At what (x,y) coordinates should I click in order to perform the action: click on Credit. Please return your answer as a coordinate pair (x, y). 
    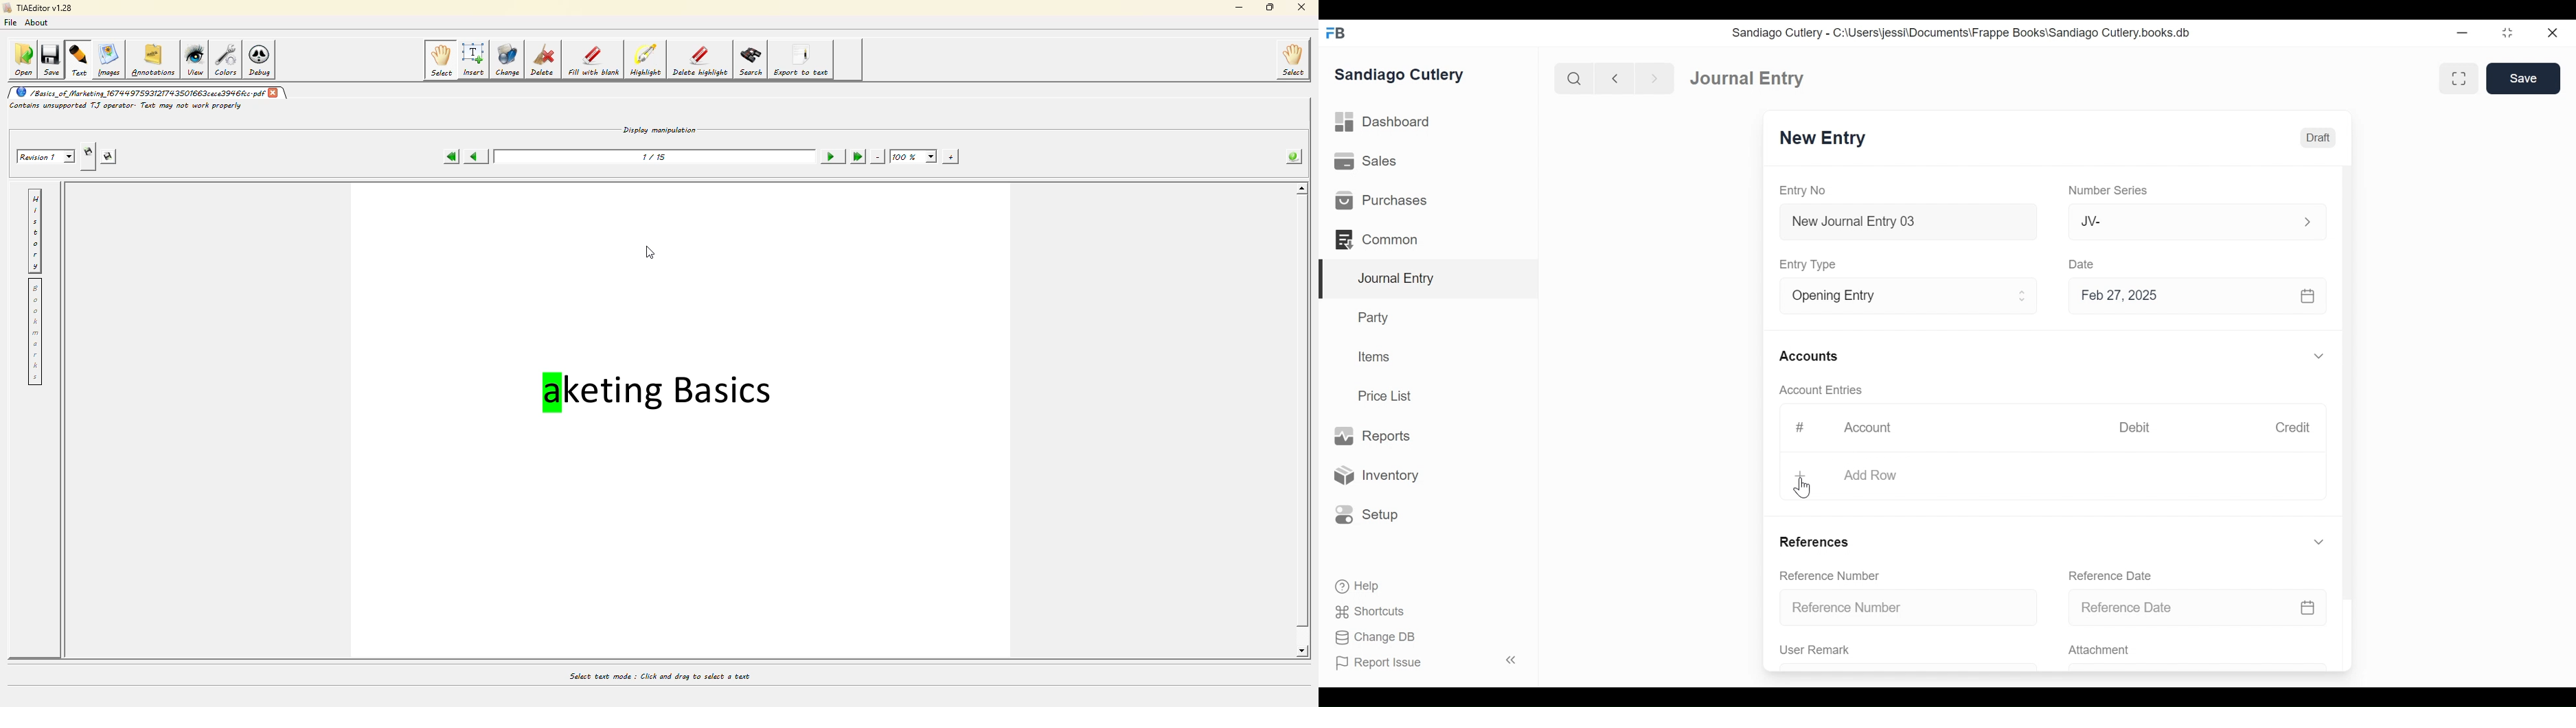
    Looking at the image, I should click on (2294, 427).